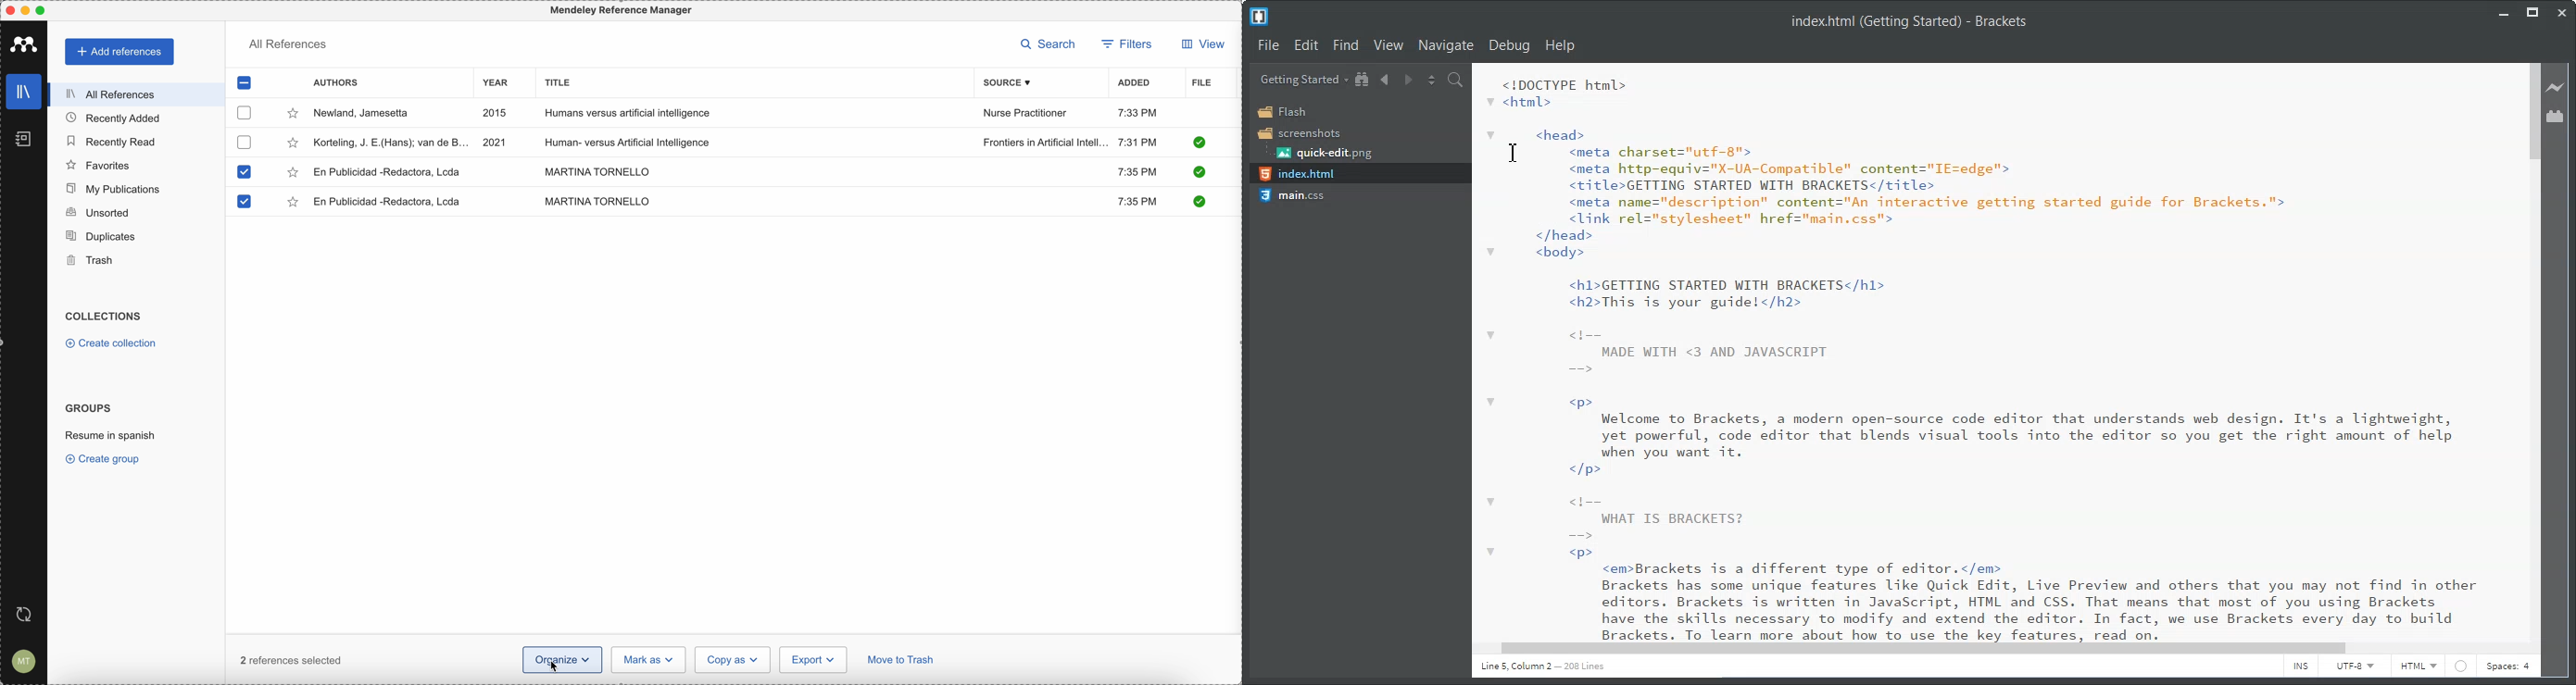 This screenshot has width=2576, height=700. Describe the element at coordinates (335, 84) in the screenshot. I see `authors` at that location.